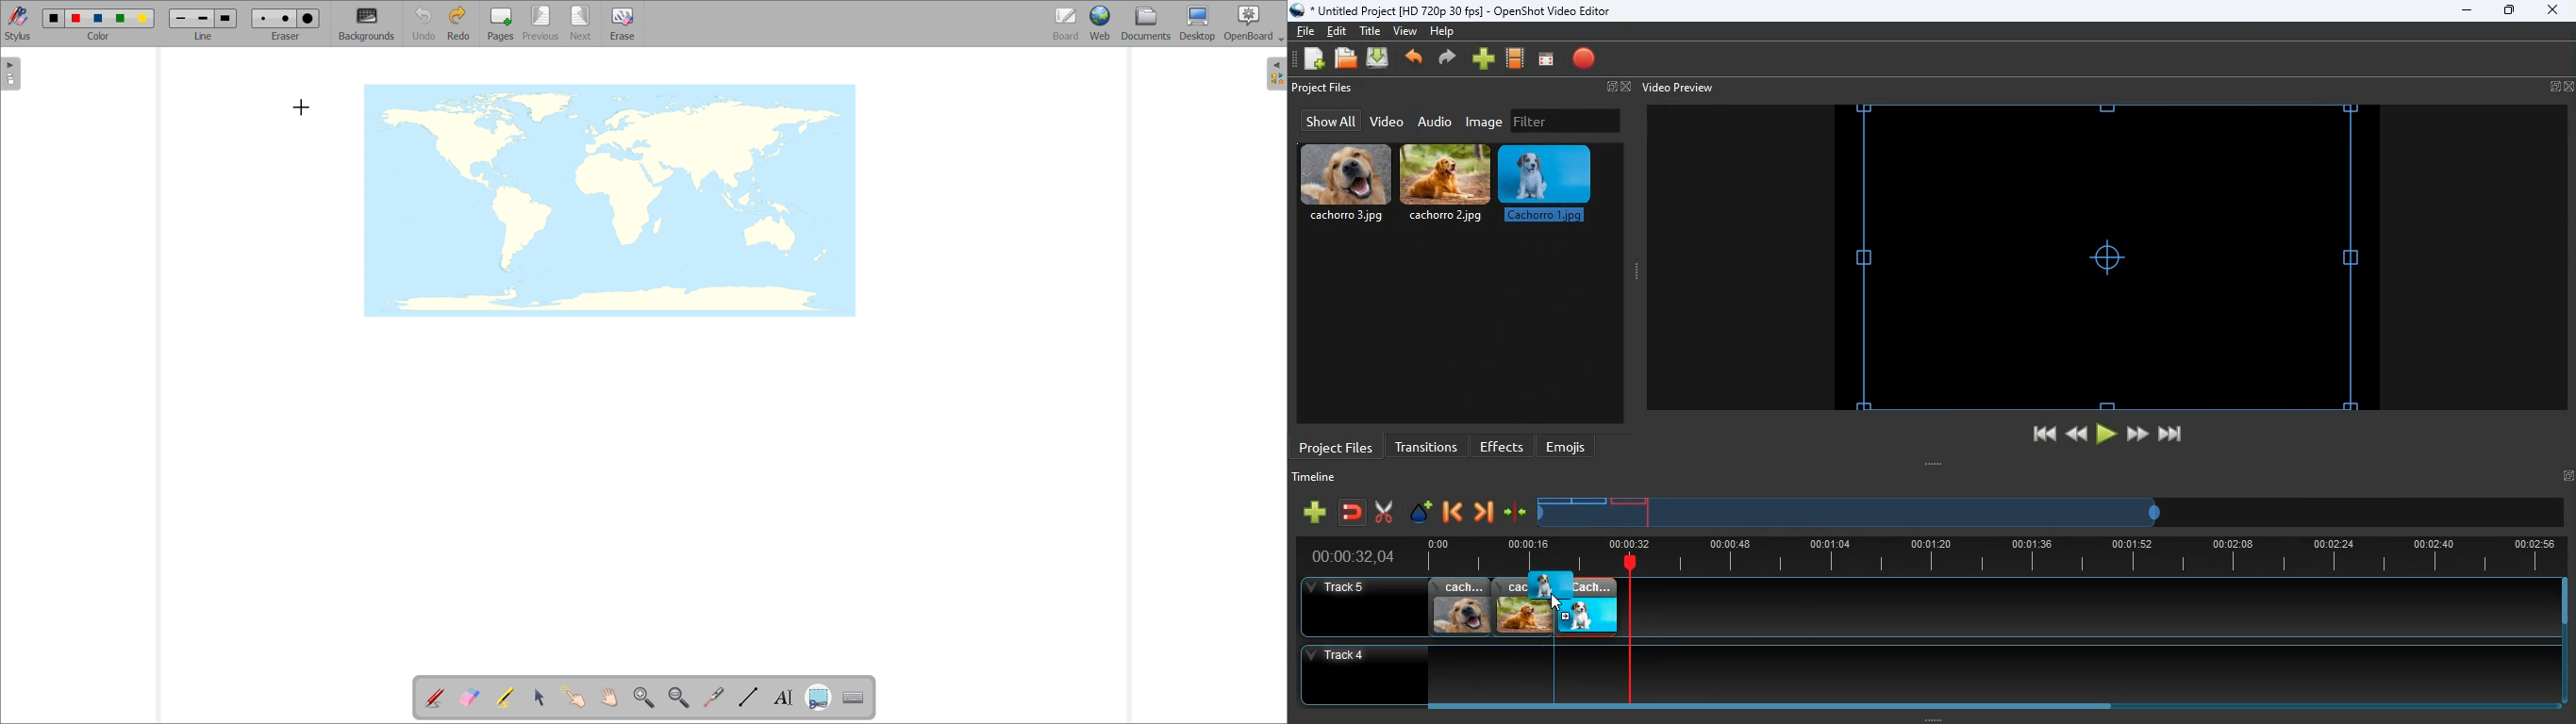  I want to click on maximize, so click(2510, 12).